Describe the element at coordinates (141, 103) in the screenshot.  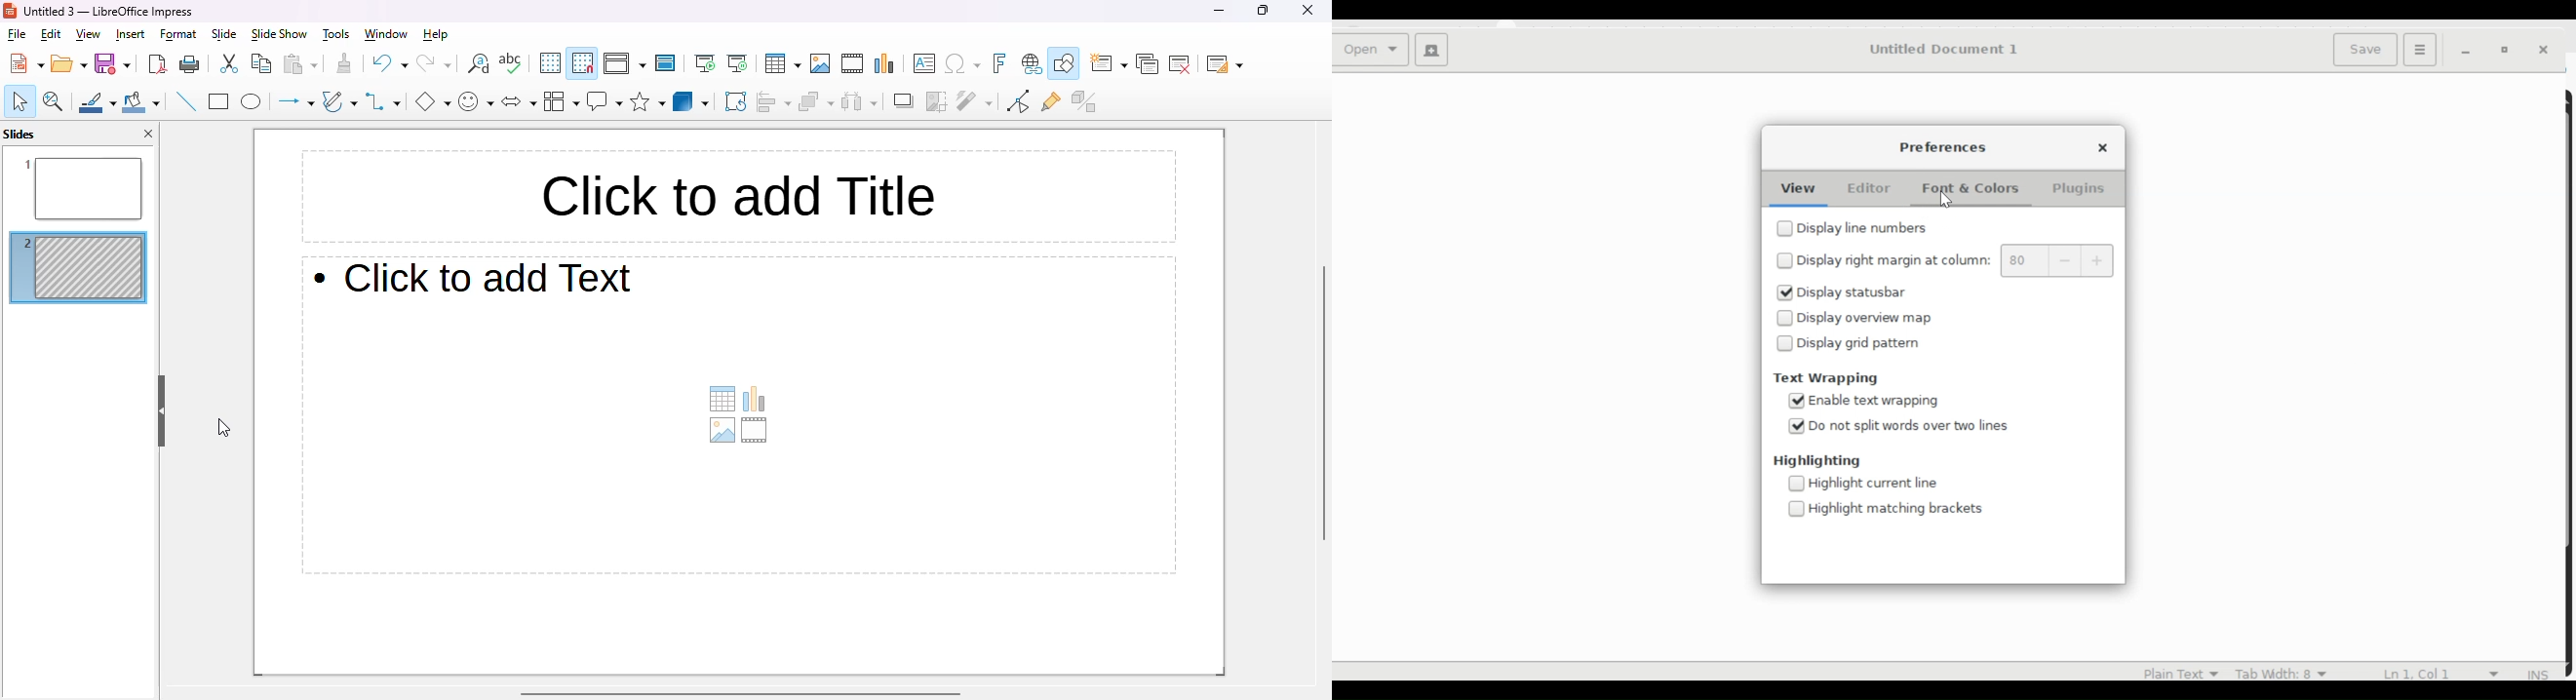
I see `fill color` at that location.